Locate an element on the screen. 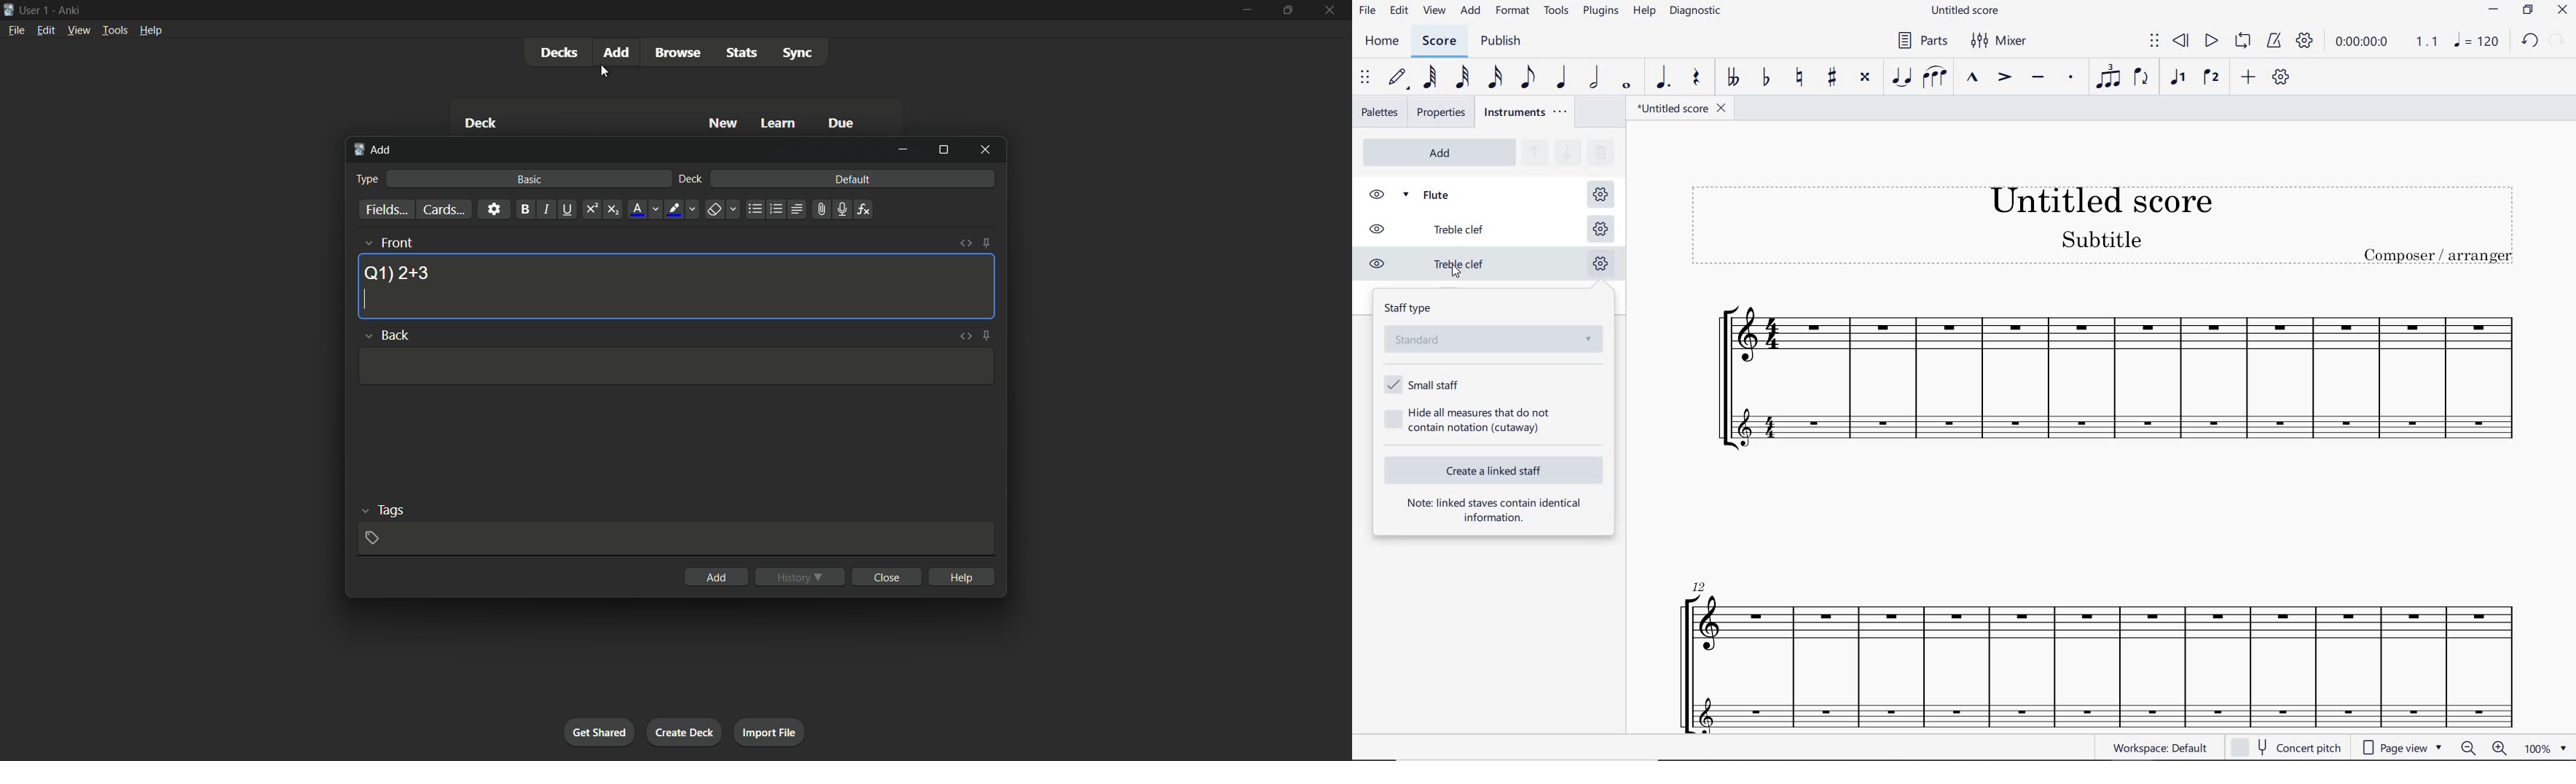  learn is located at coordinates (778, 124).